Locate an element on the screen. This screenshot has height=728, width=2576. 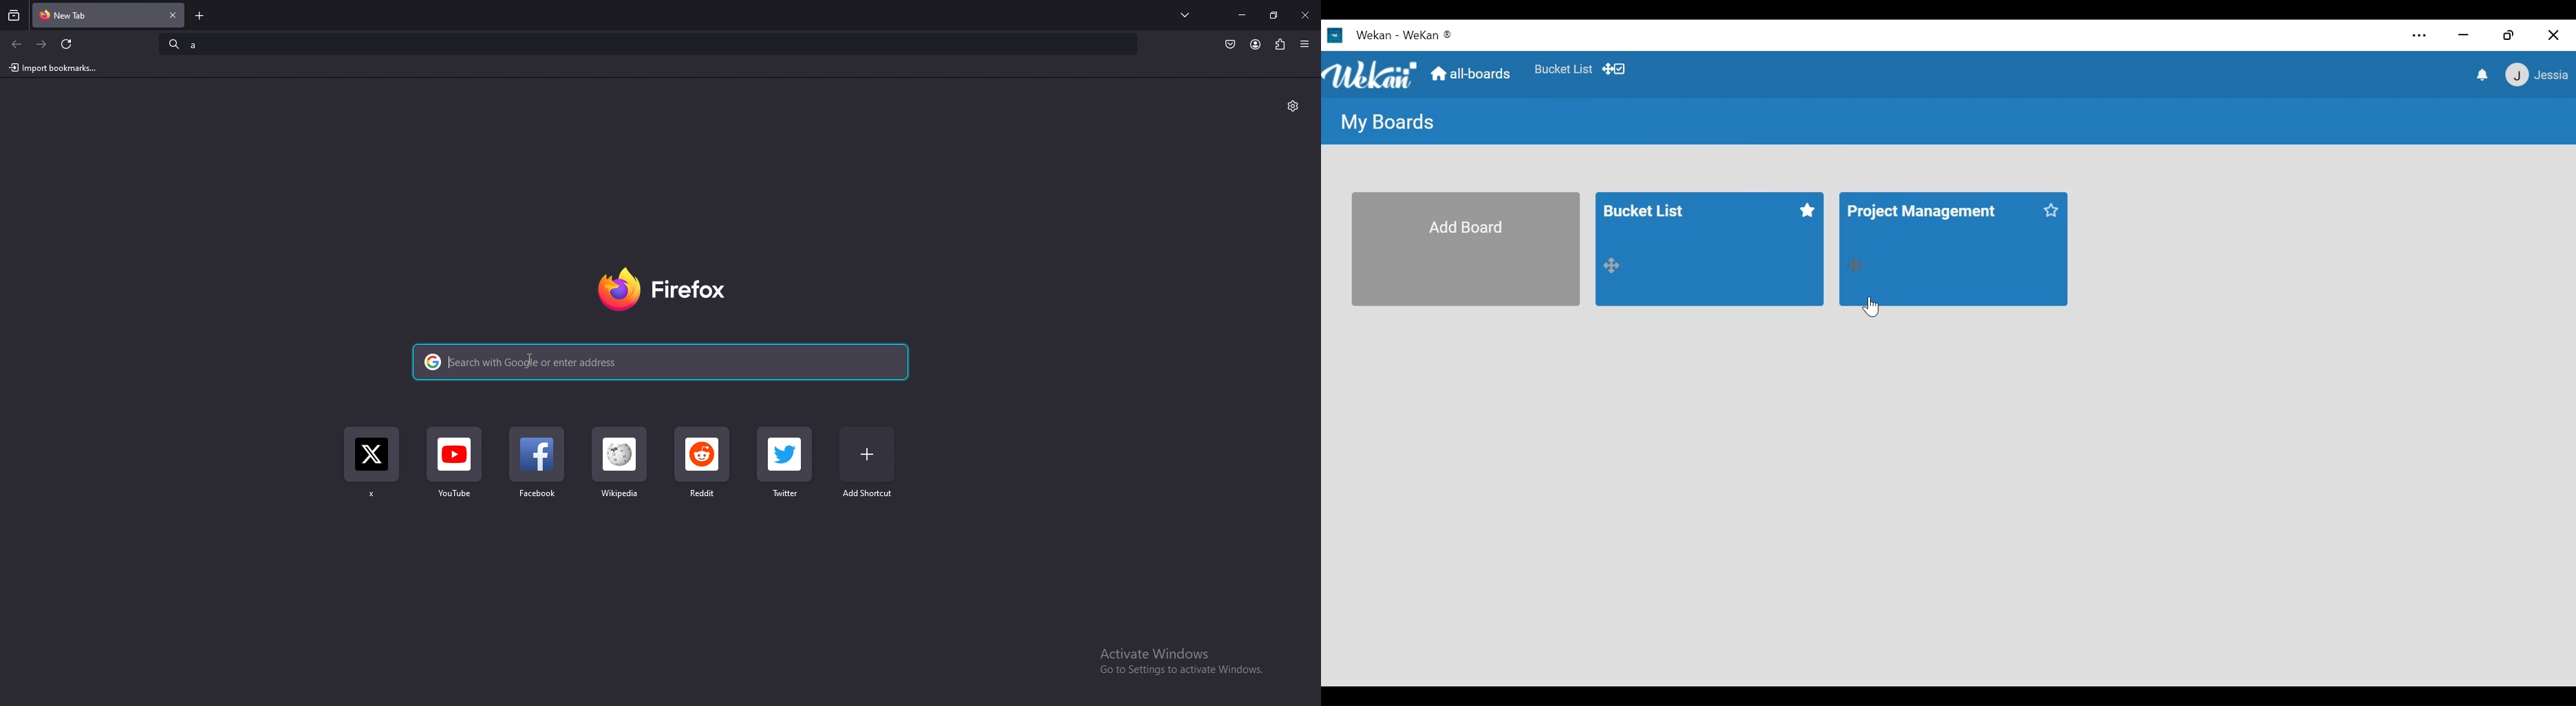
Member settings is located at coordinates (2534, 75).